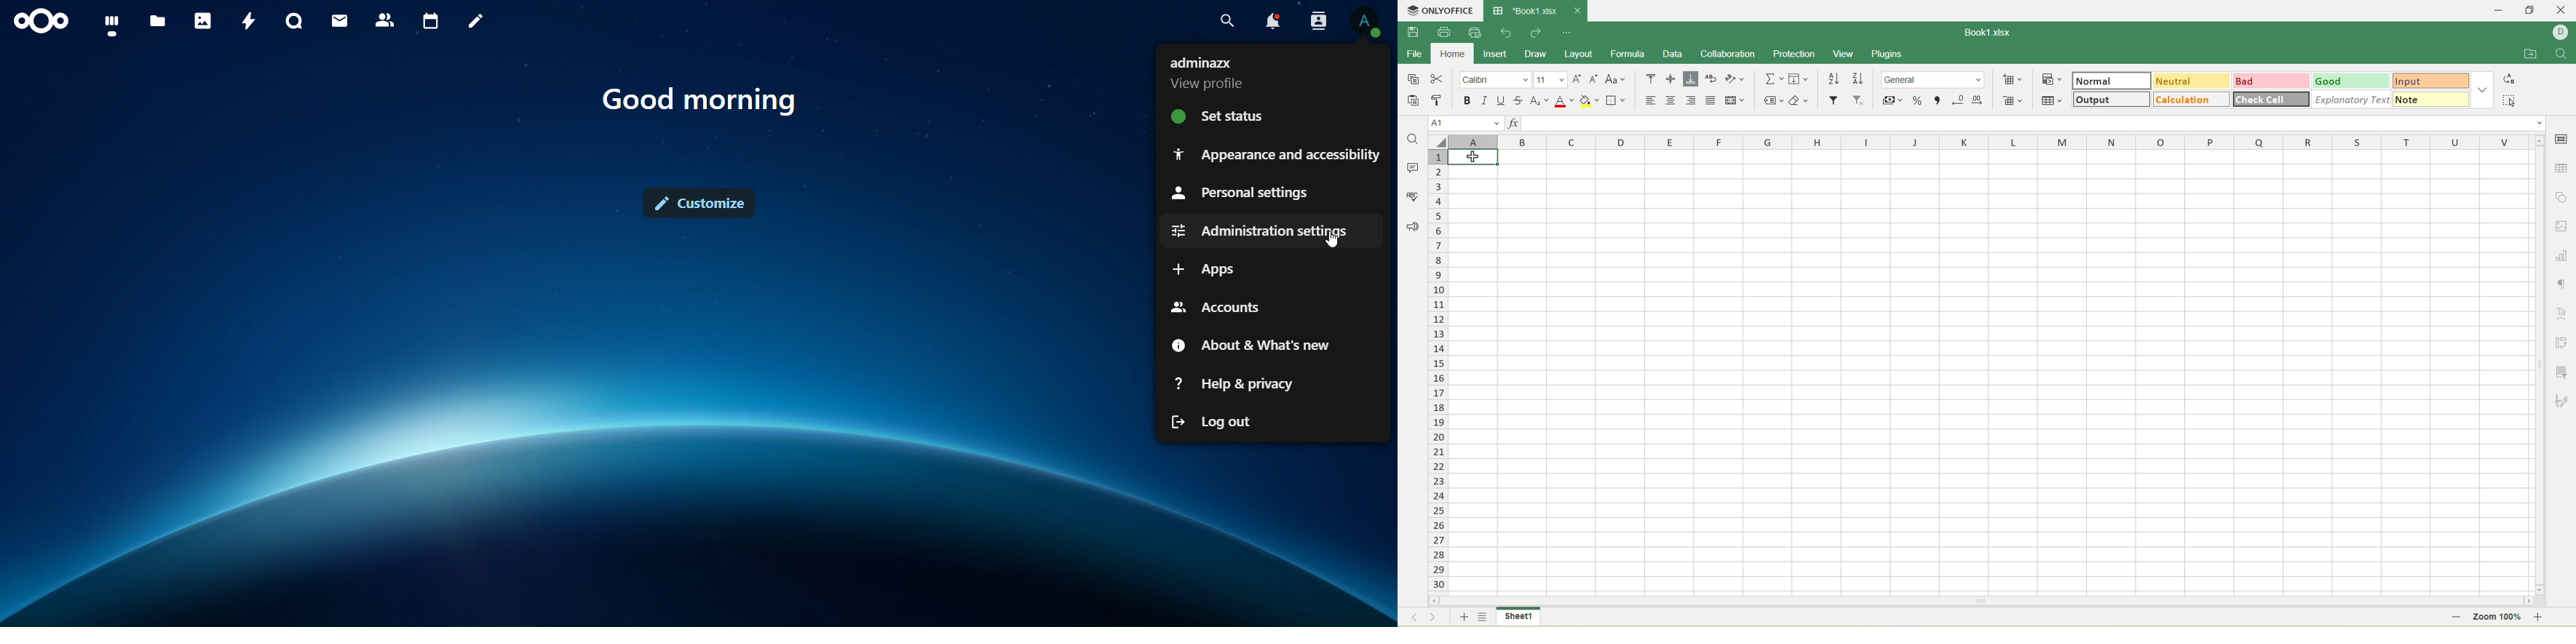  Describe the element at coordinates (1441, 11) in the screenshot. I see `onlyoffice` at that location.